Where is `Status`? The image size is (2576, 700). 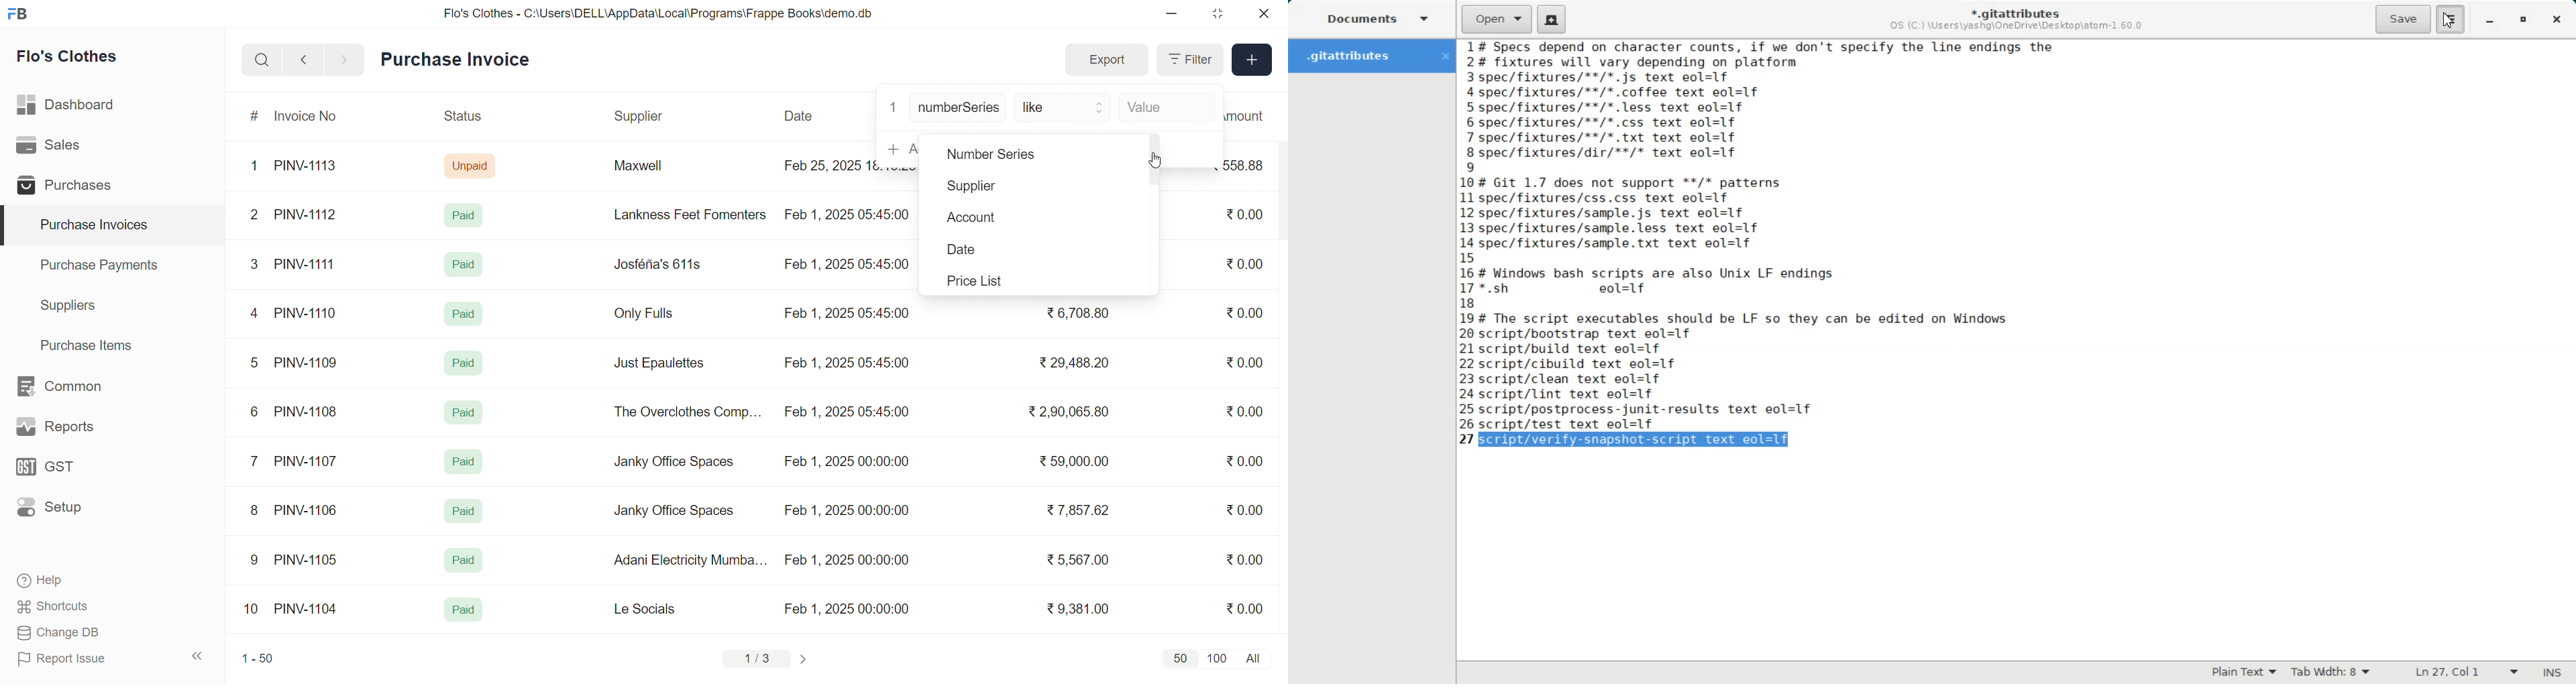
Status is located at coordinates (462, 118).